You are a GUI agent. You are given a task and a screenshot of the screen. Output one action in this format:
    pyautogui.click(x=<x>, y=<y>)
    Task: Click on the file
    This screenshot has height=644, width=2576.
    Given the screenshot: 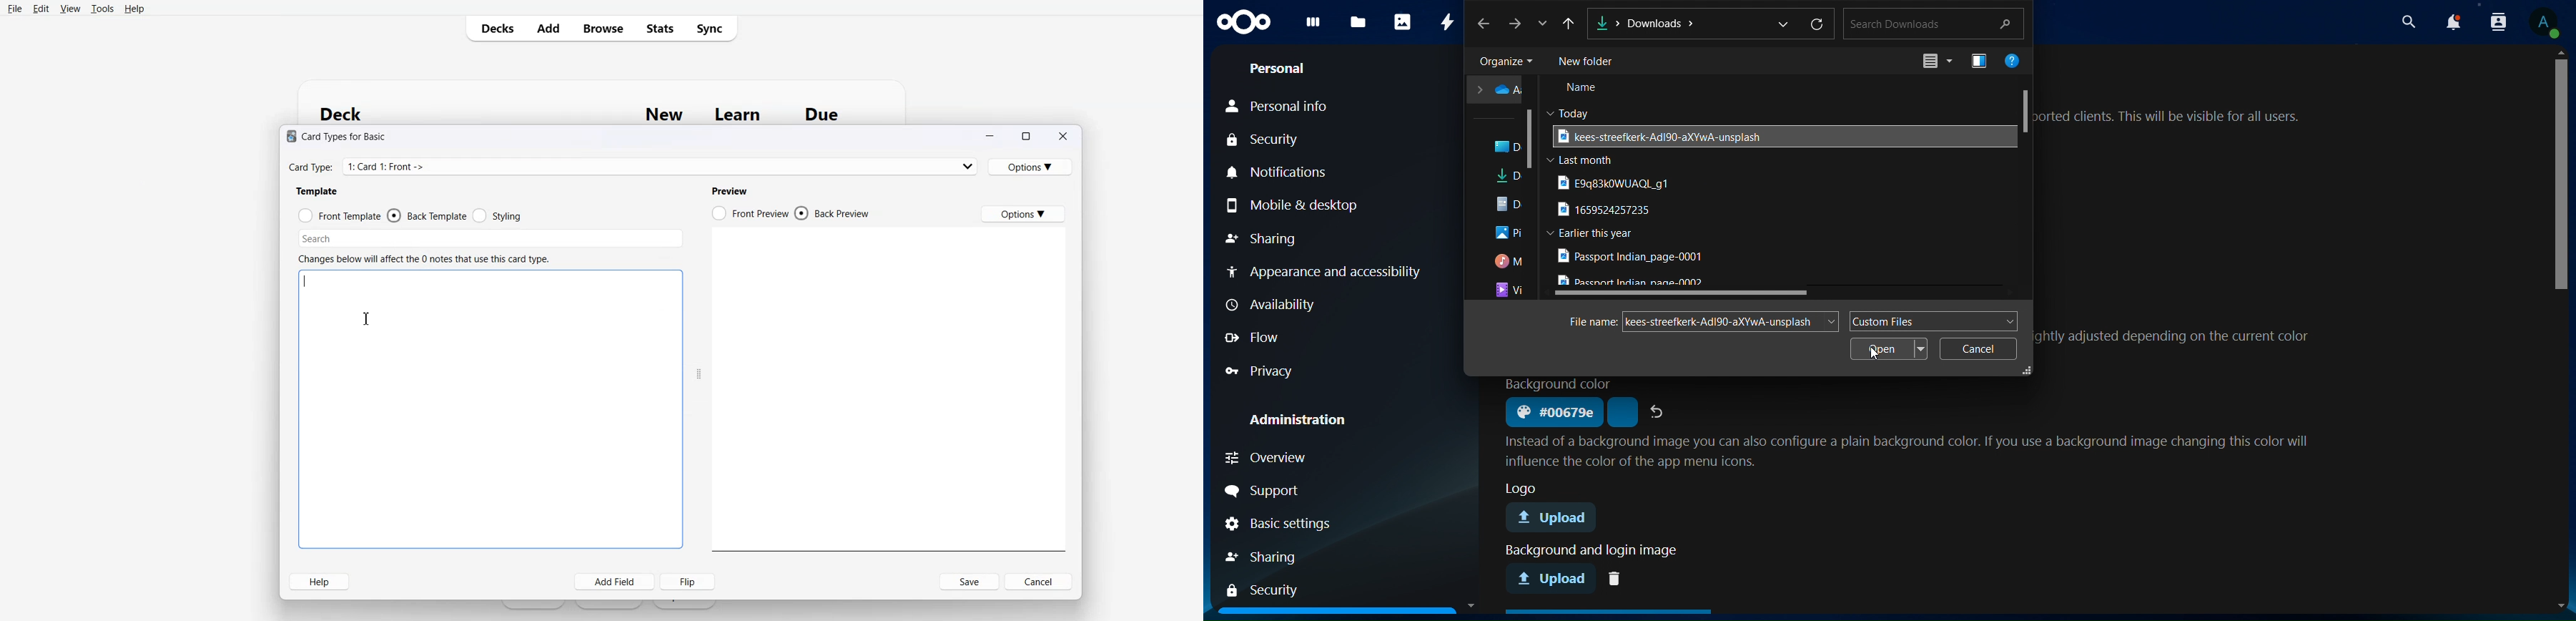 What is the action you would take?
    pyautogui.click(x=1609, y=210)
    